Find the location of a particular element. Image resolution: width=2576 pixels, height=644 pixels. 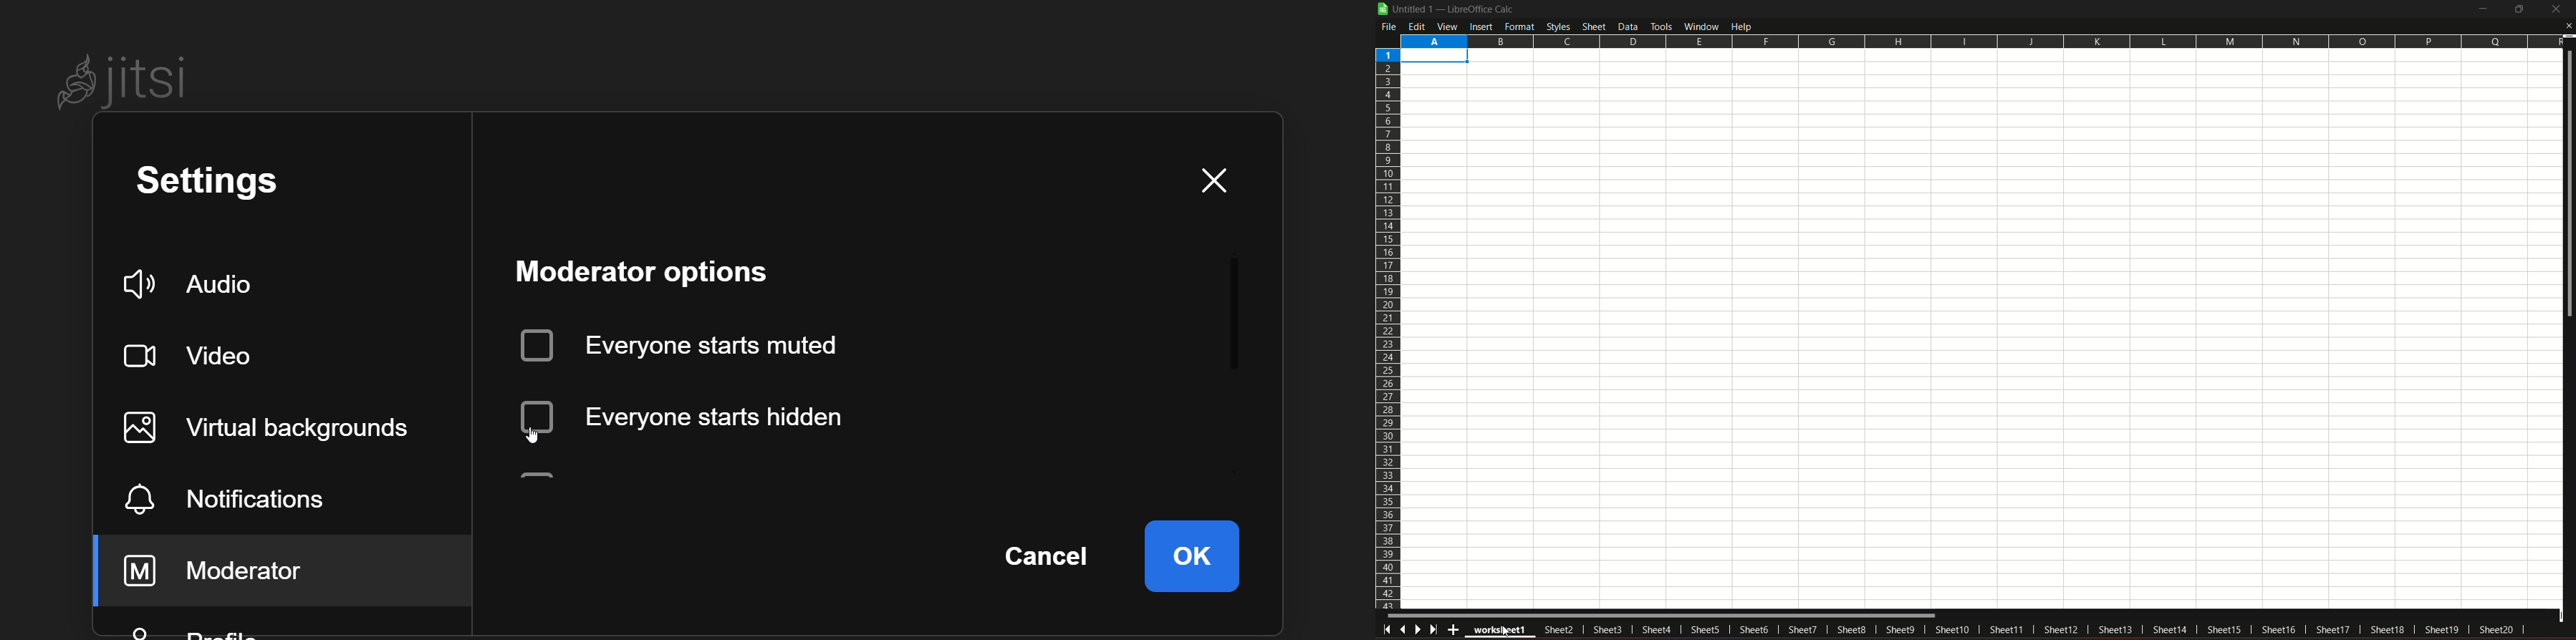

insert is located at coordinates (1480, 26).